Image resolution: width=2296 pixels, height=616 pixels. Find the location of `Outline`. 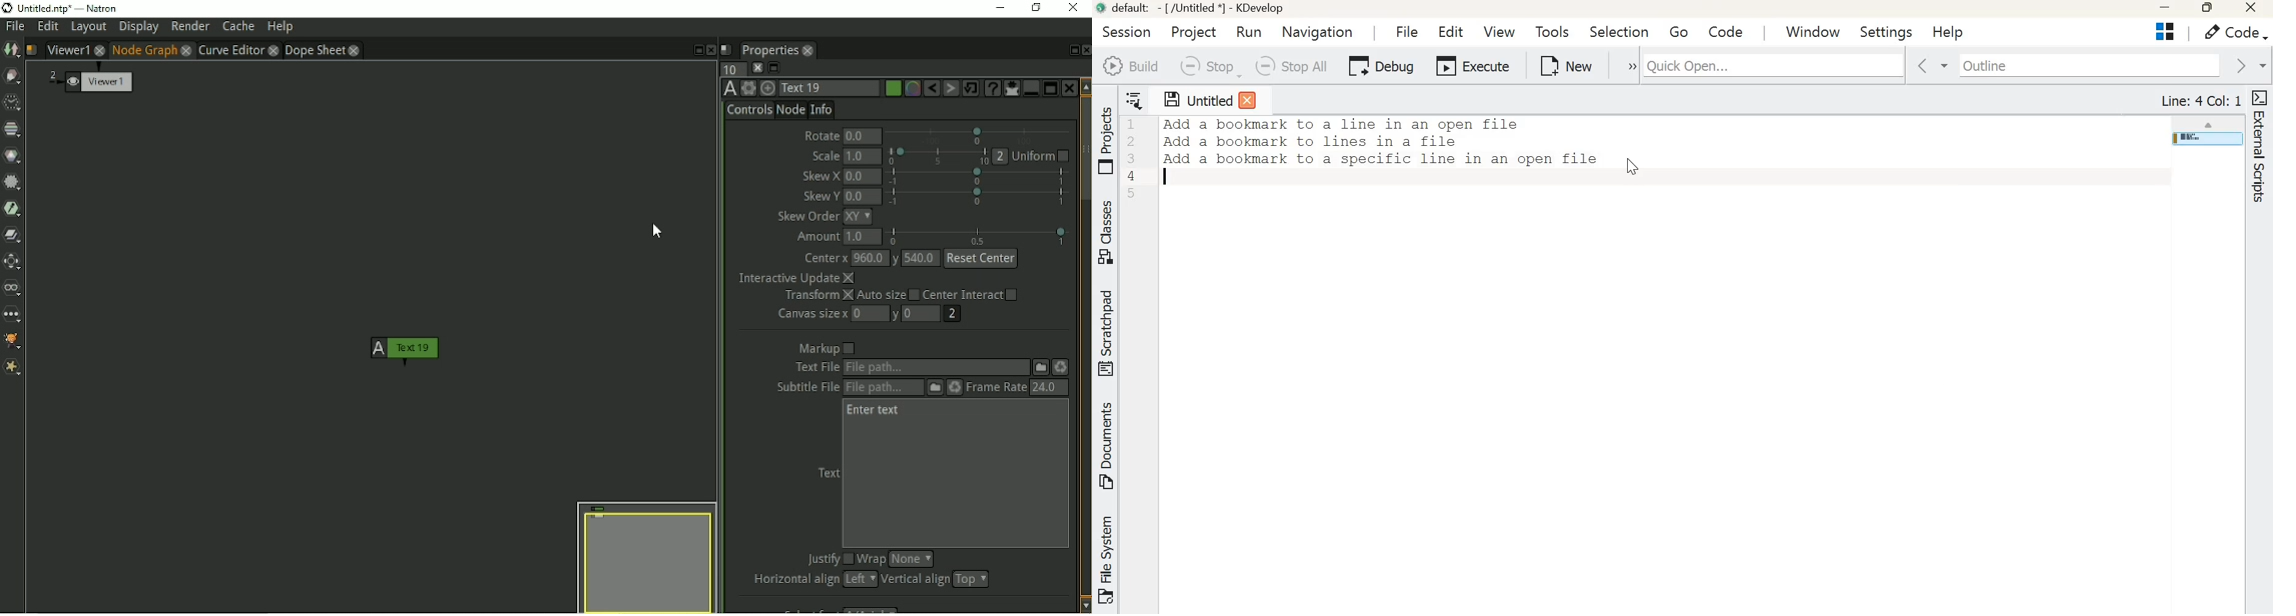

Outline is located at coordinates (2087, 65).